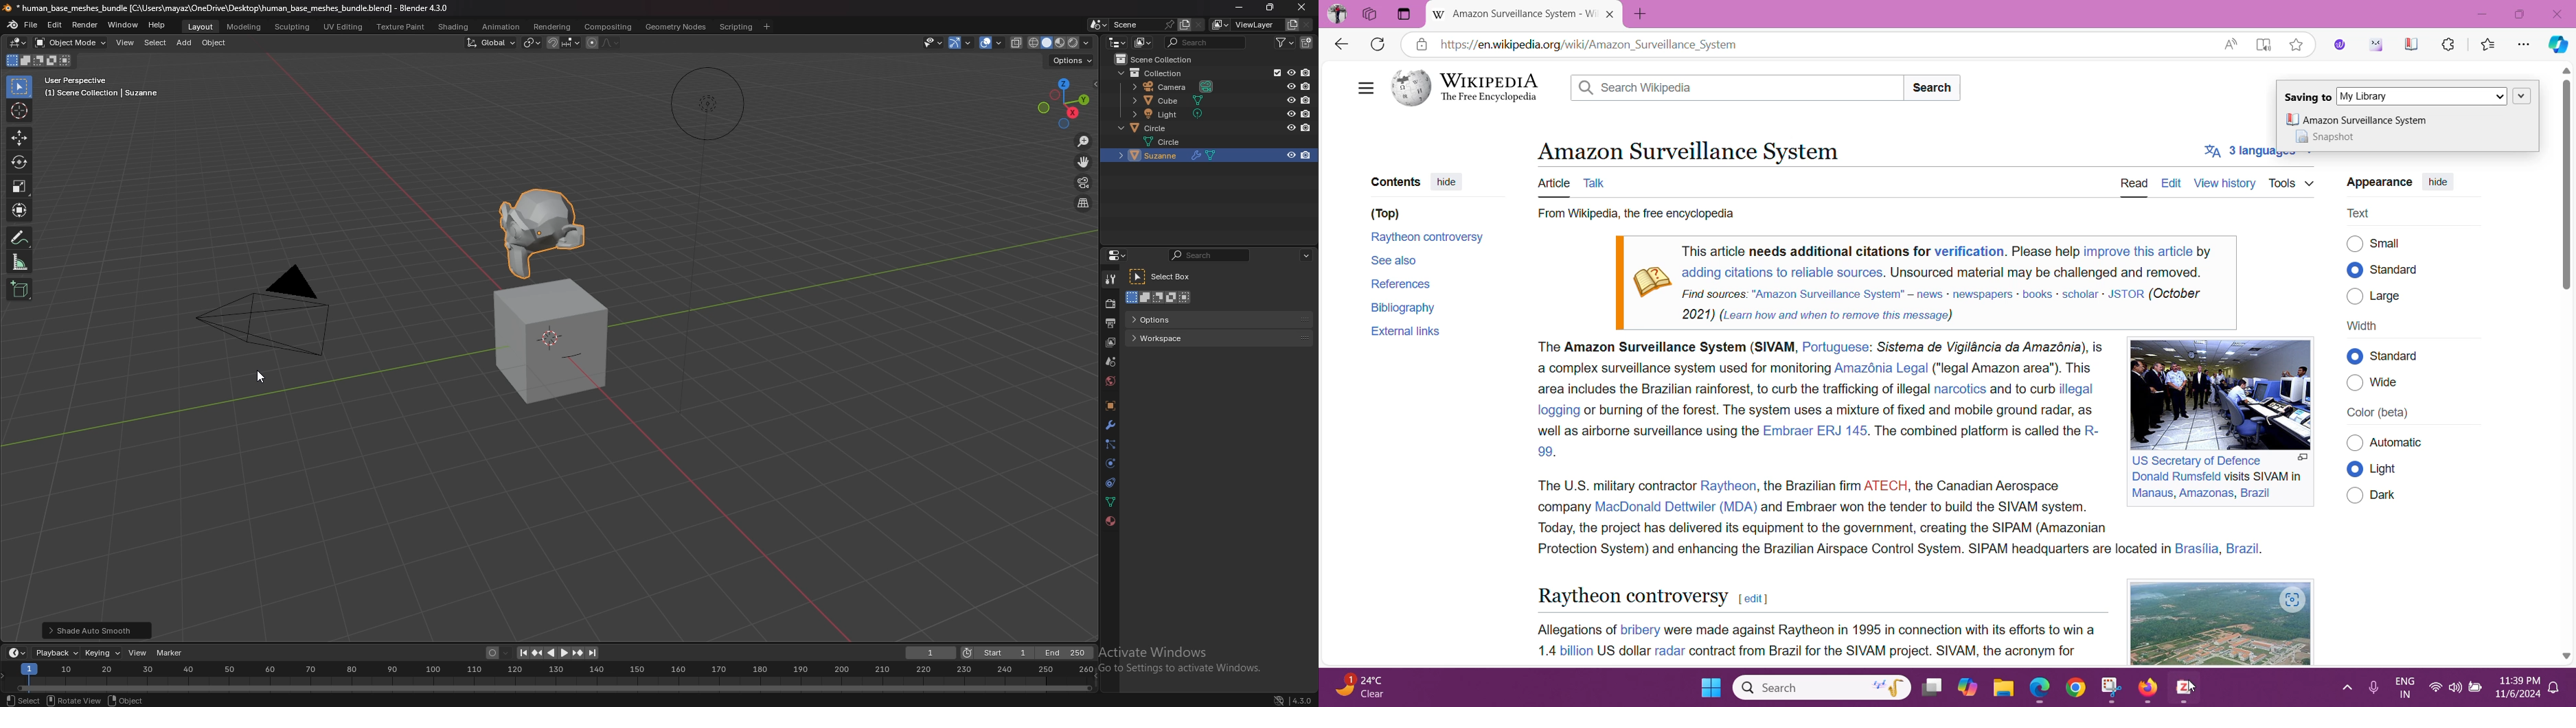  Describe the element at coordinates (2230, 43) in the screenshot. I see `Read aloud this page` at that location.